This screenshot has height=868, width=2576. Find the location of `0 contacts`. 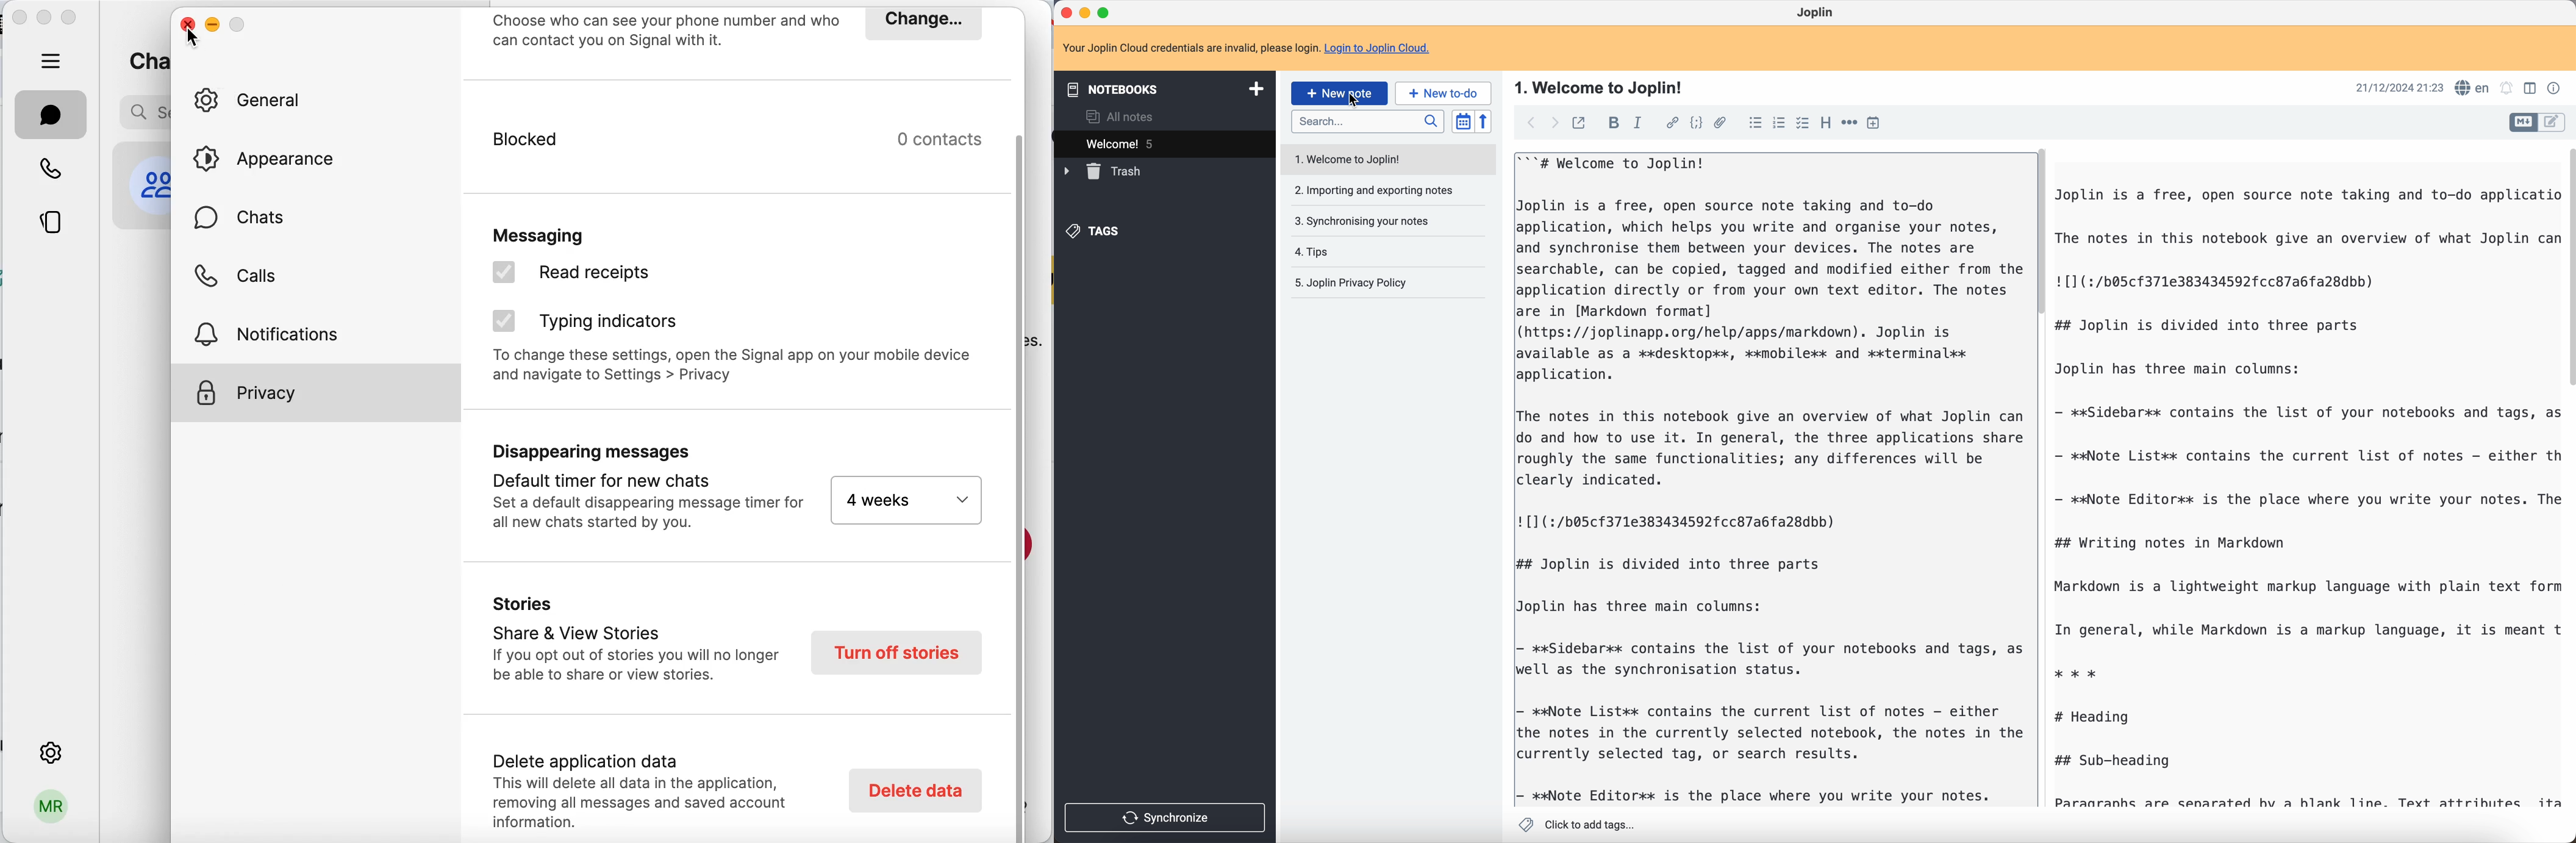

0 contacts is located at coordinates (948, 139).